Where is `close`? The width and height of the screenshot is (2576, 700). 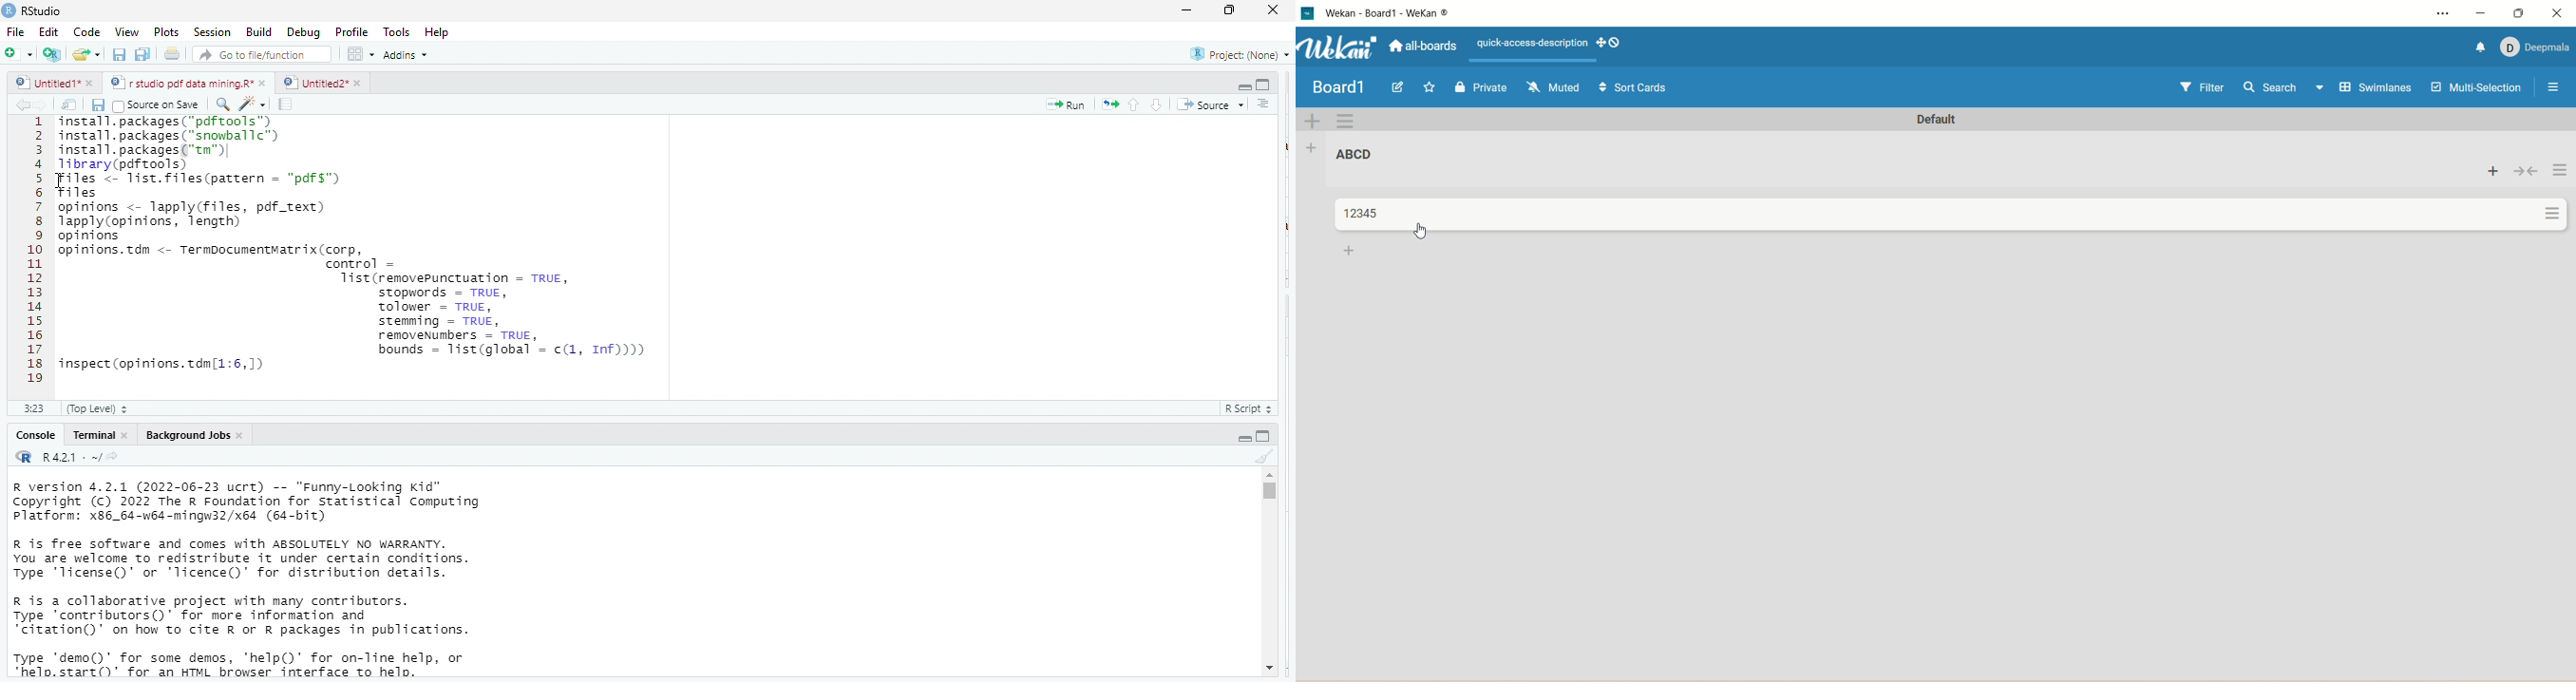 close is located at coordinates (125, 435).